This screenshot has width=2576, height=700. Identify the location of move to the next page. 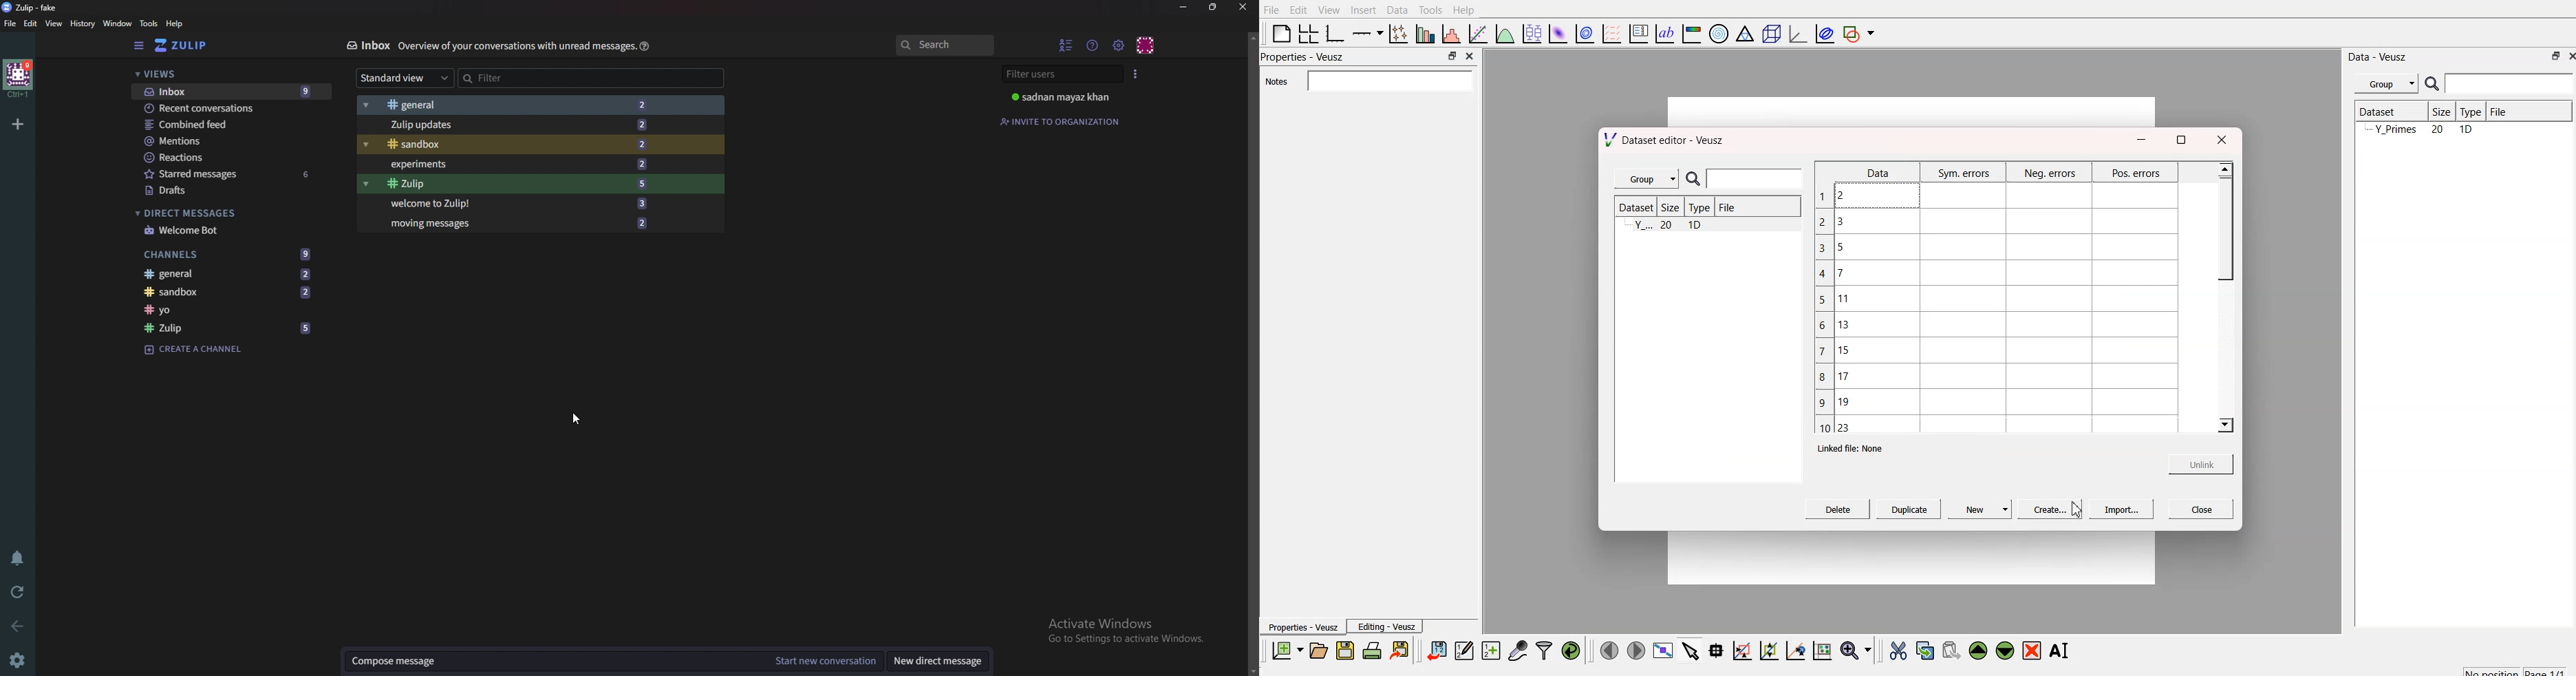
(1635, 650).